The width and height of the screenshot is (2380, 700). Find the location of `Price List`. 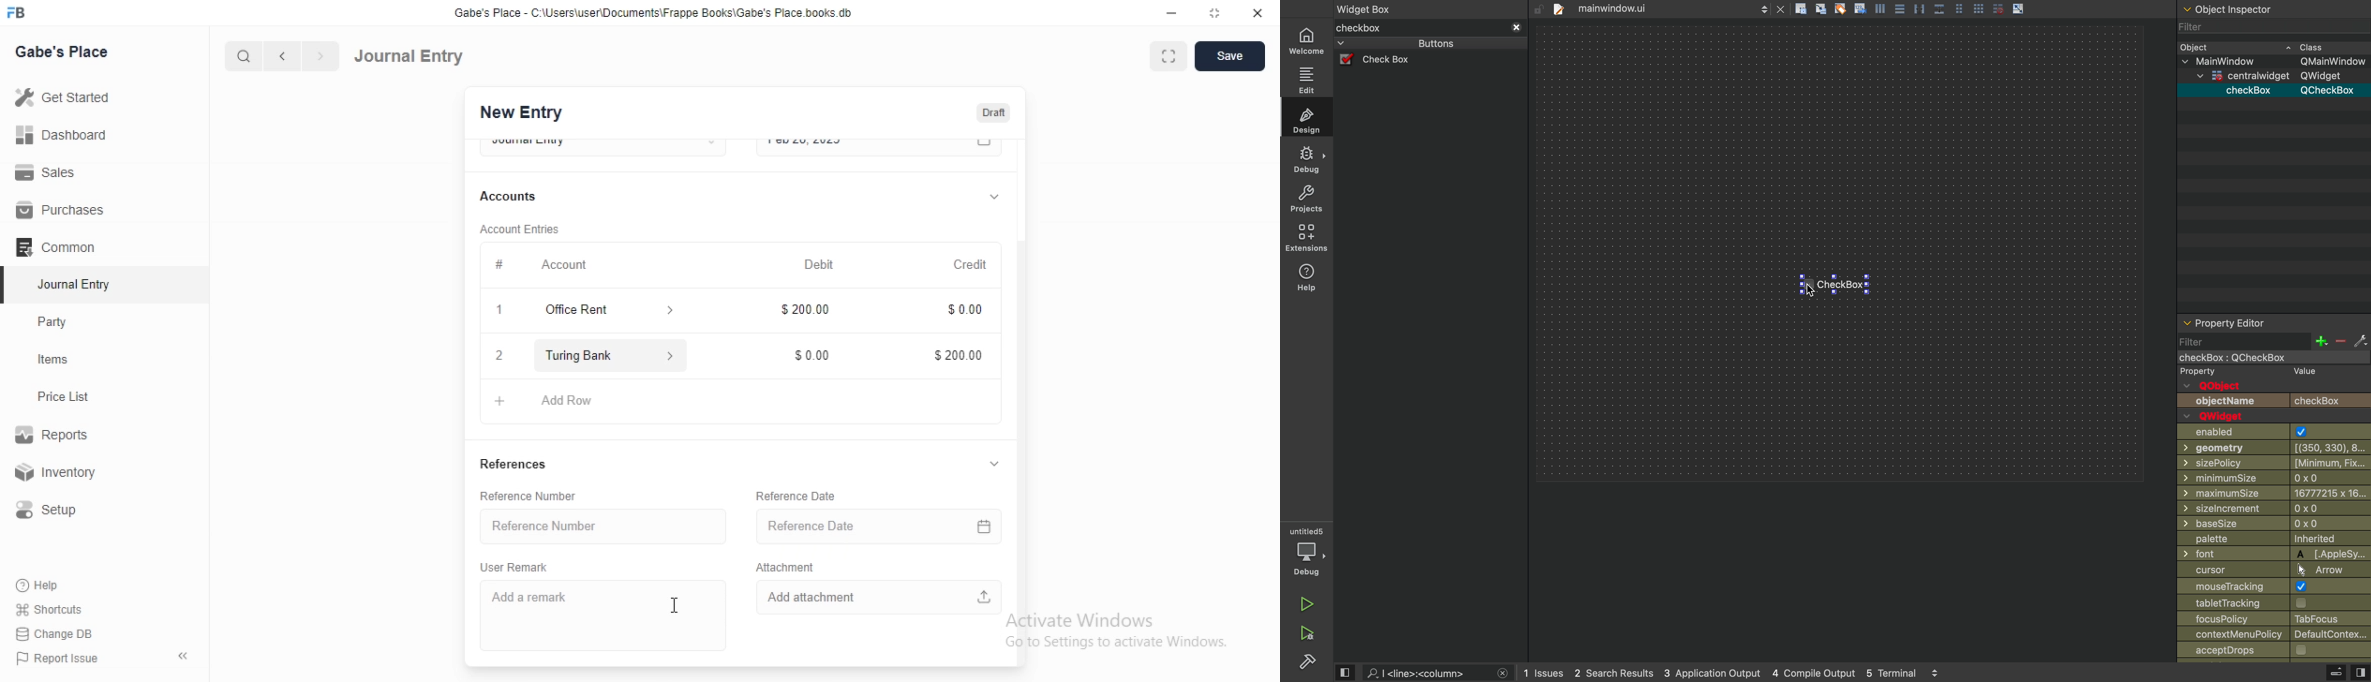

Price List is located at coordinates (62, 397).